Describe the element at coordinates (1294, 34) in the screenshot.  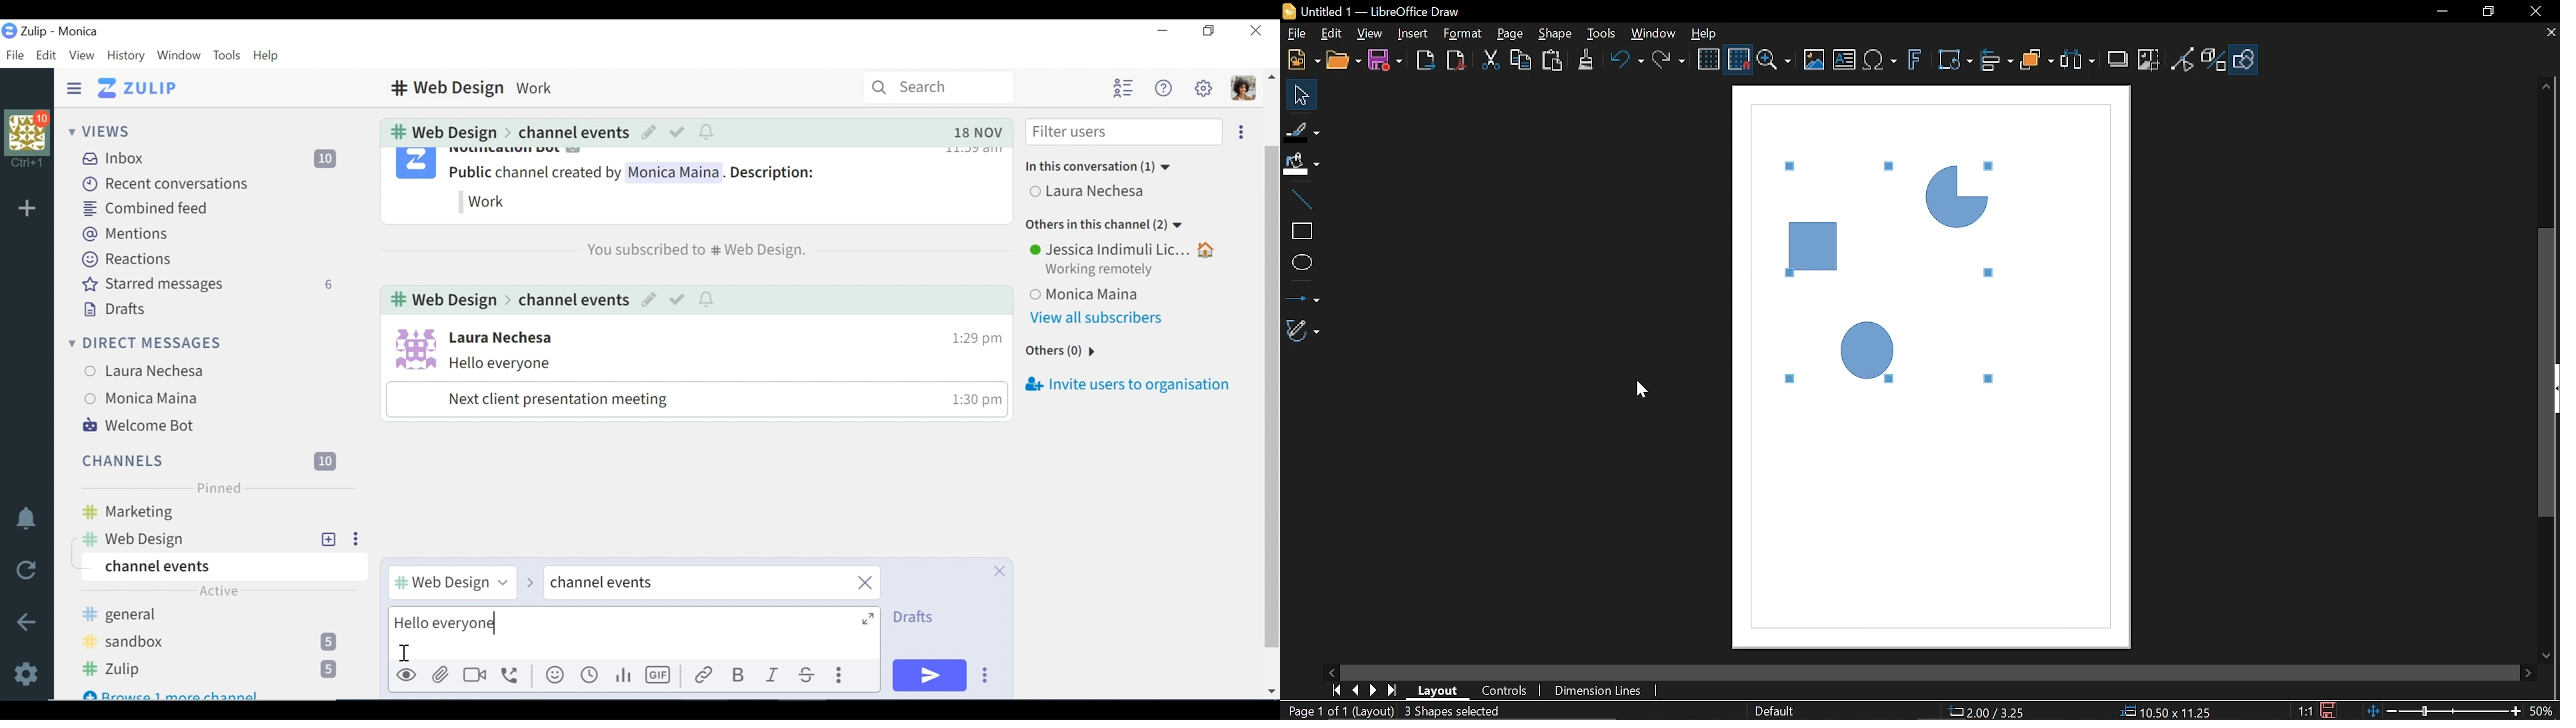
I see `File` at that location.